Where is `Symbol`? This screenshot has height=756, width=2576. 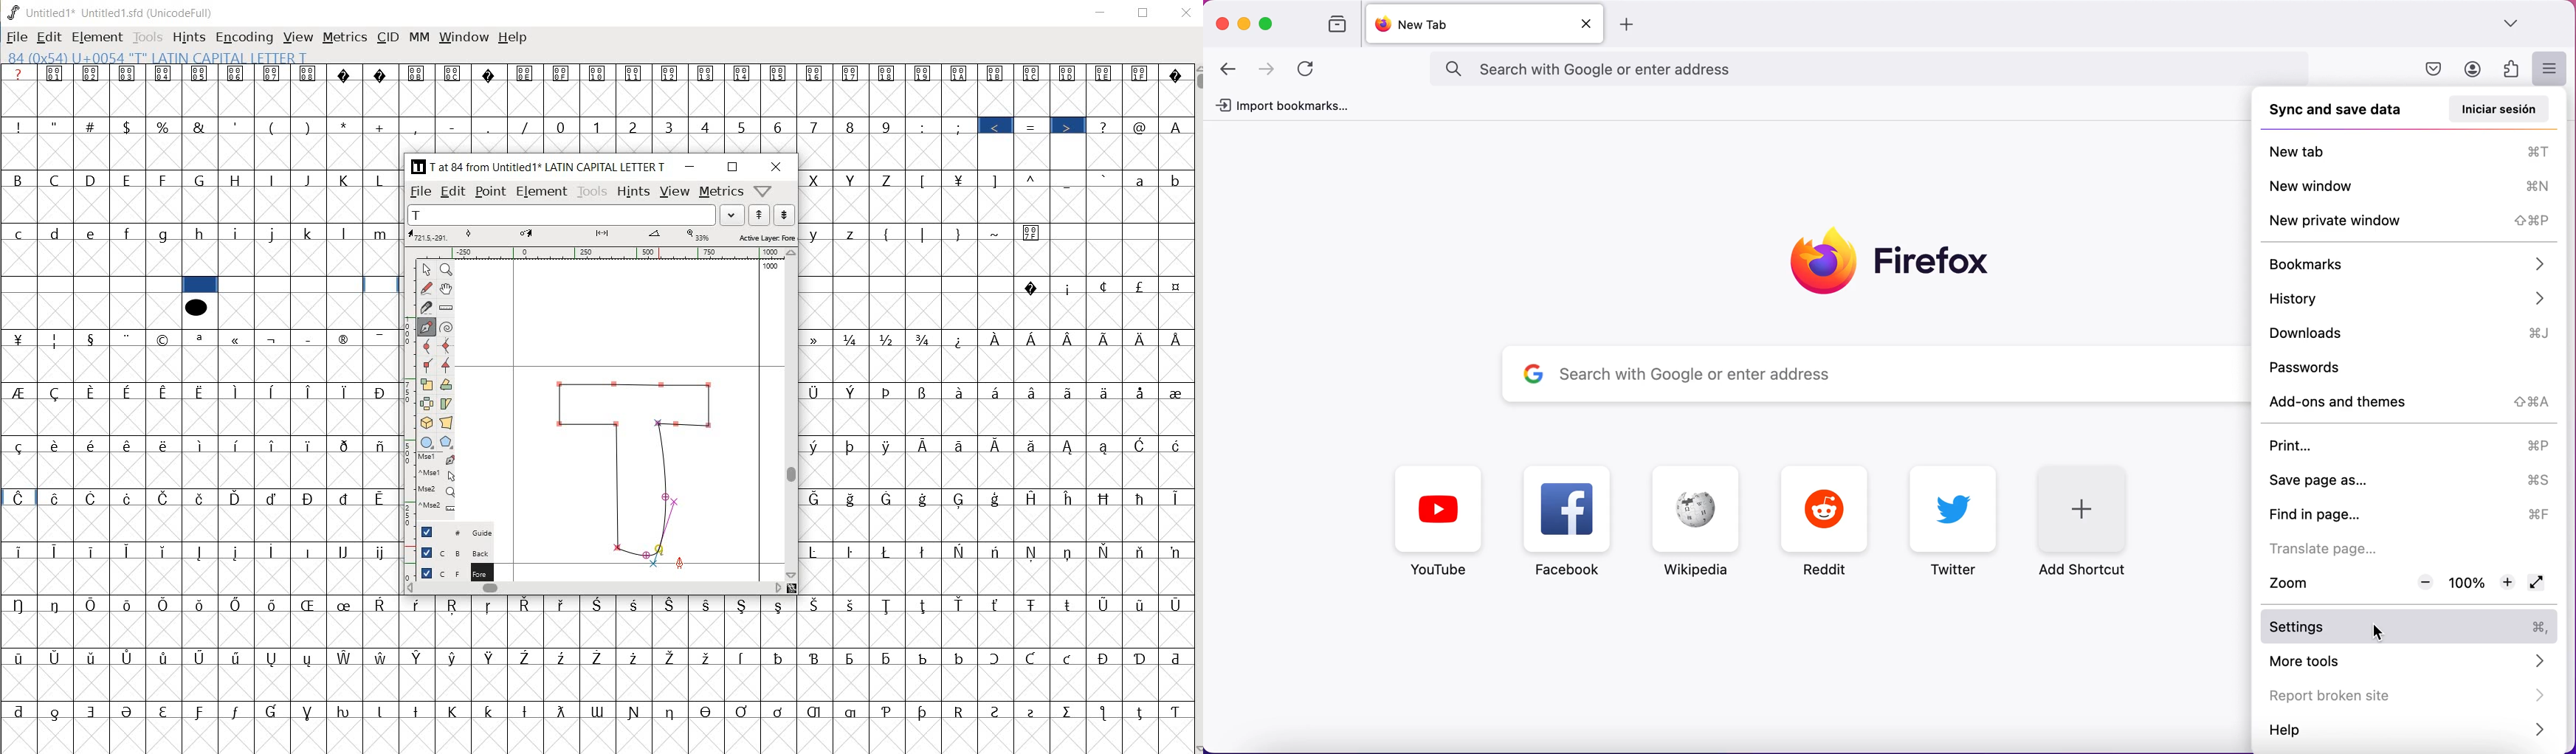 Symbol is located at coordinates (1141, 446).